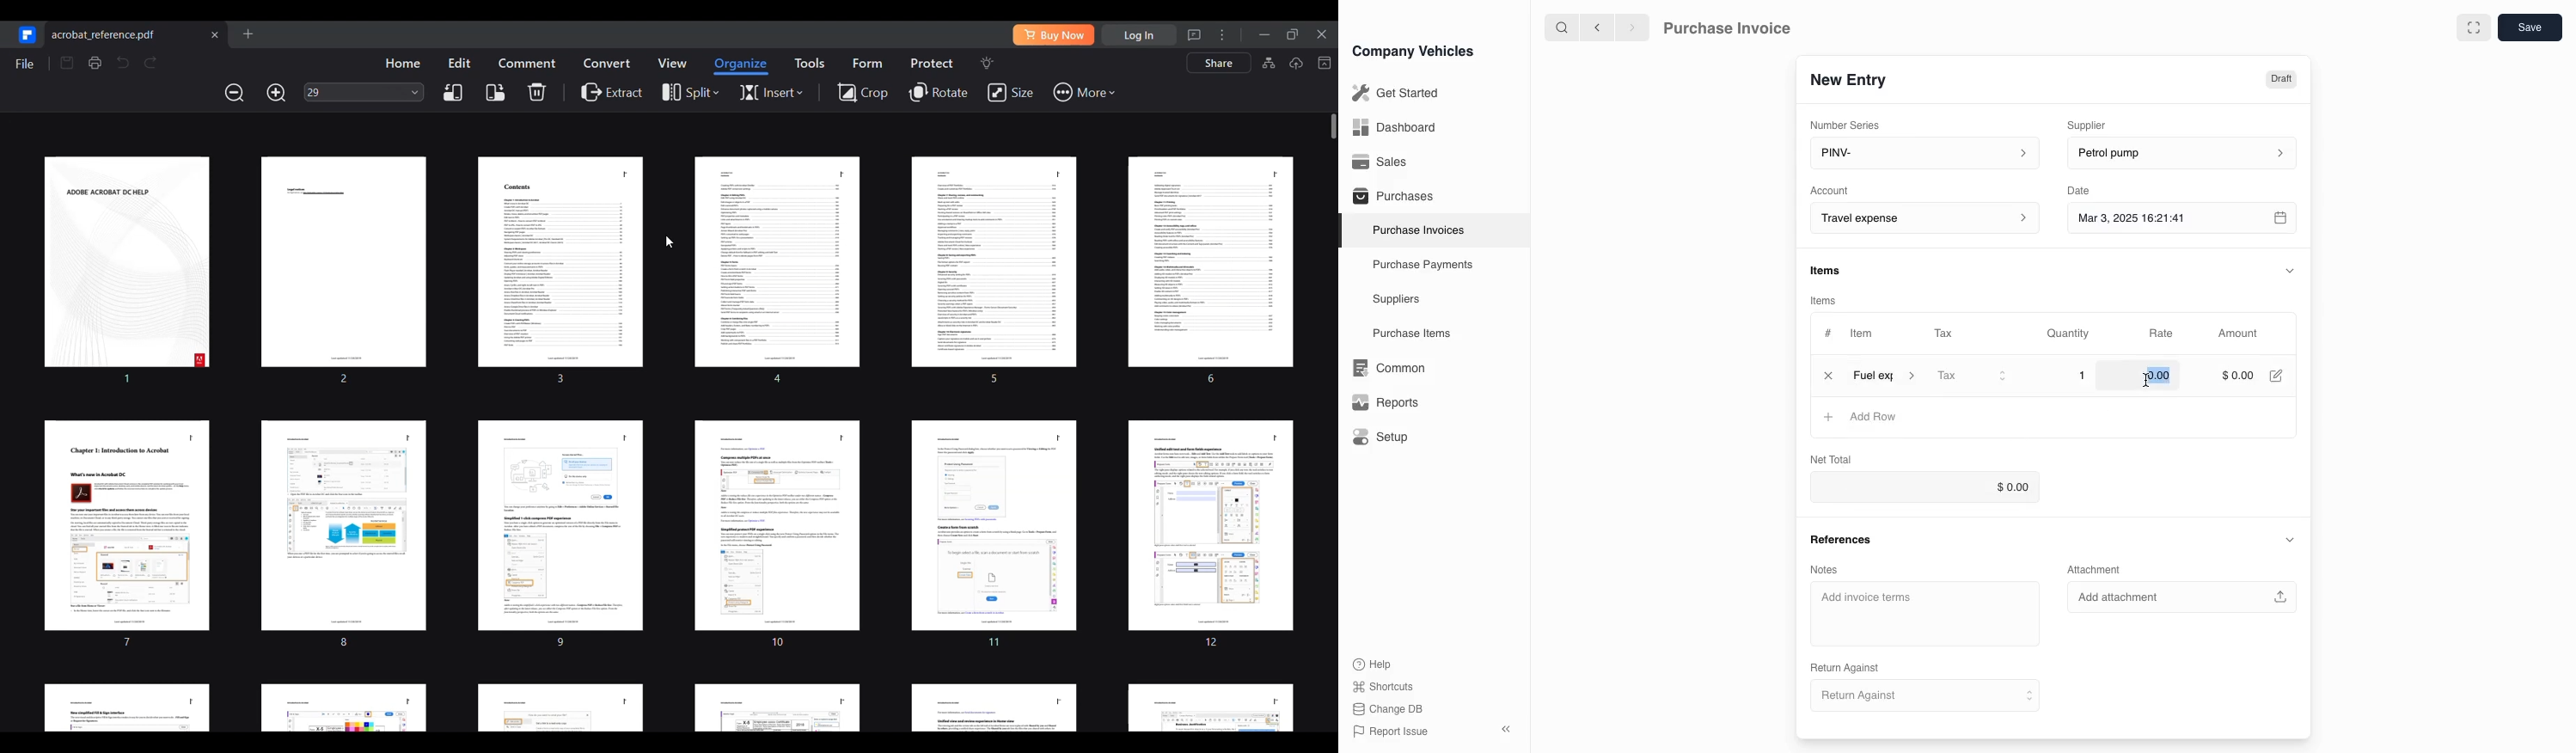 The width and height of the screenshot is (2576, 756). Describe the element at coordinates (2165, 219) in the screenshot. I see `Mar 3, 2025 16:21:41` at that location.